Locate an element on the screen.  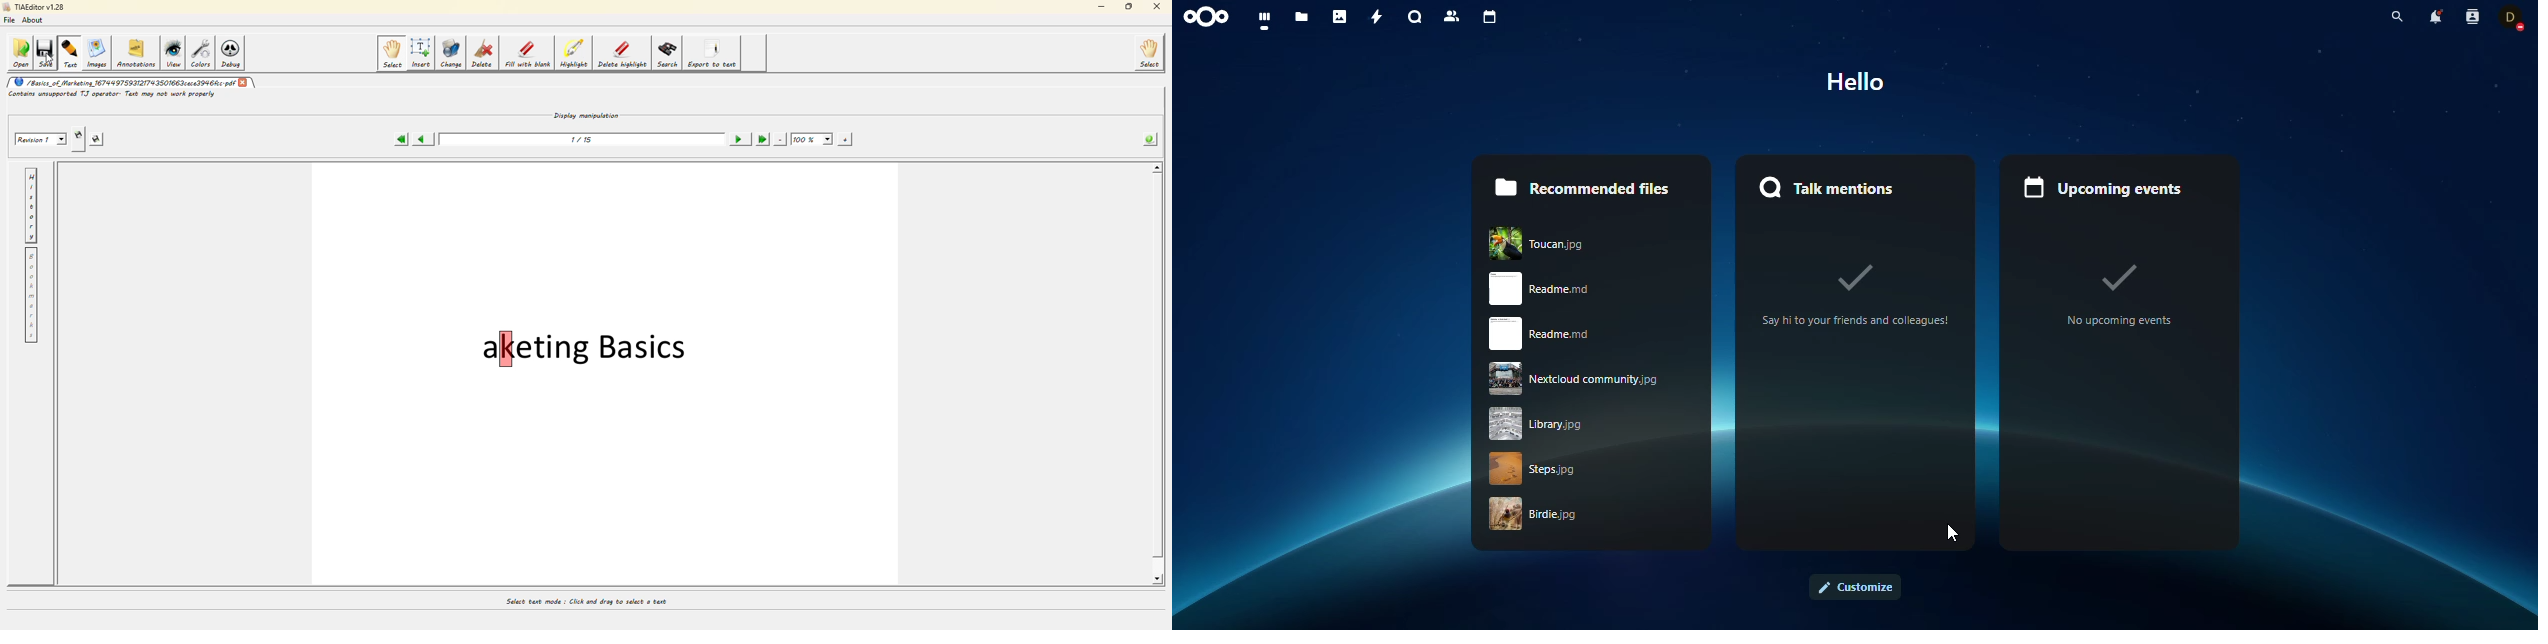
nextcloud community.jpg is located at coordinates (1576, 378).